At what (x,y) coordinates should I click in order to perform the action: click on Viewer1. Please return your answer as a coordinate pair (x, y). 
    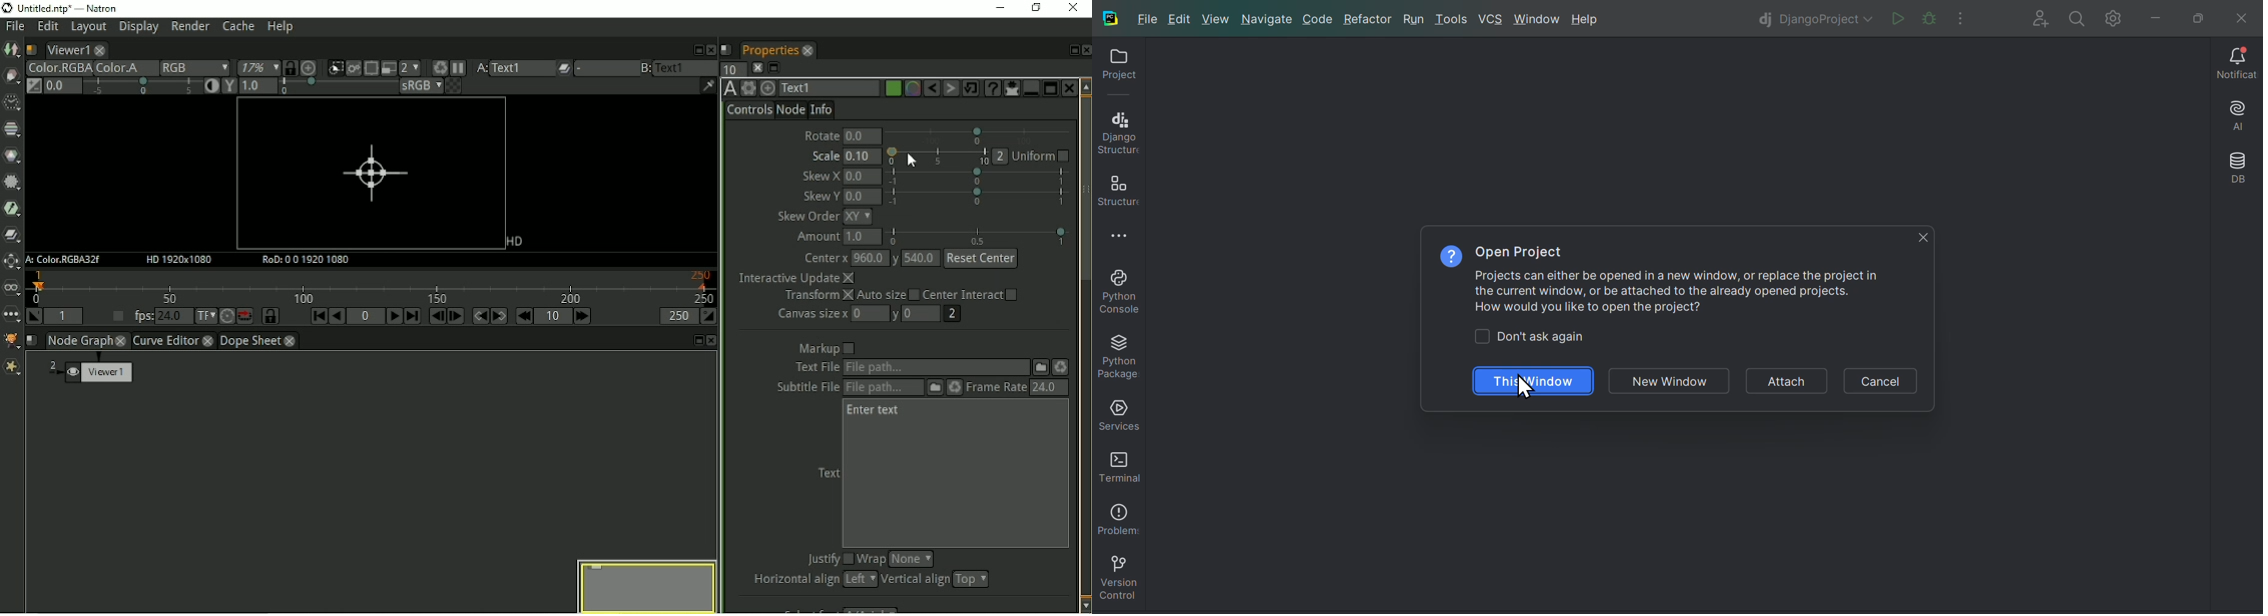
    Looking at the image, I should click on (75, 49).